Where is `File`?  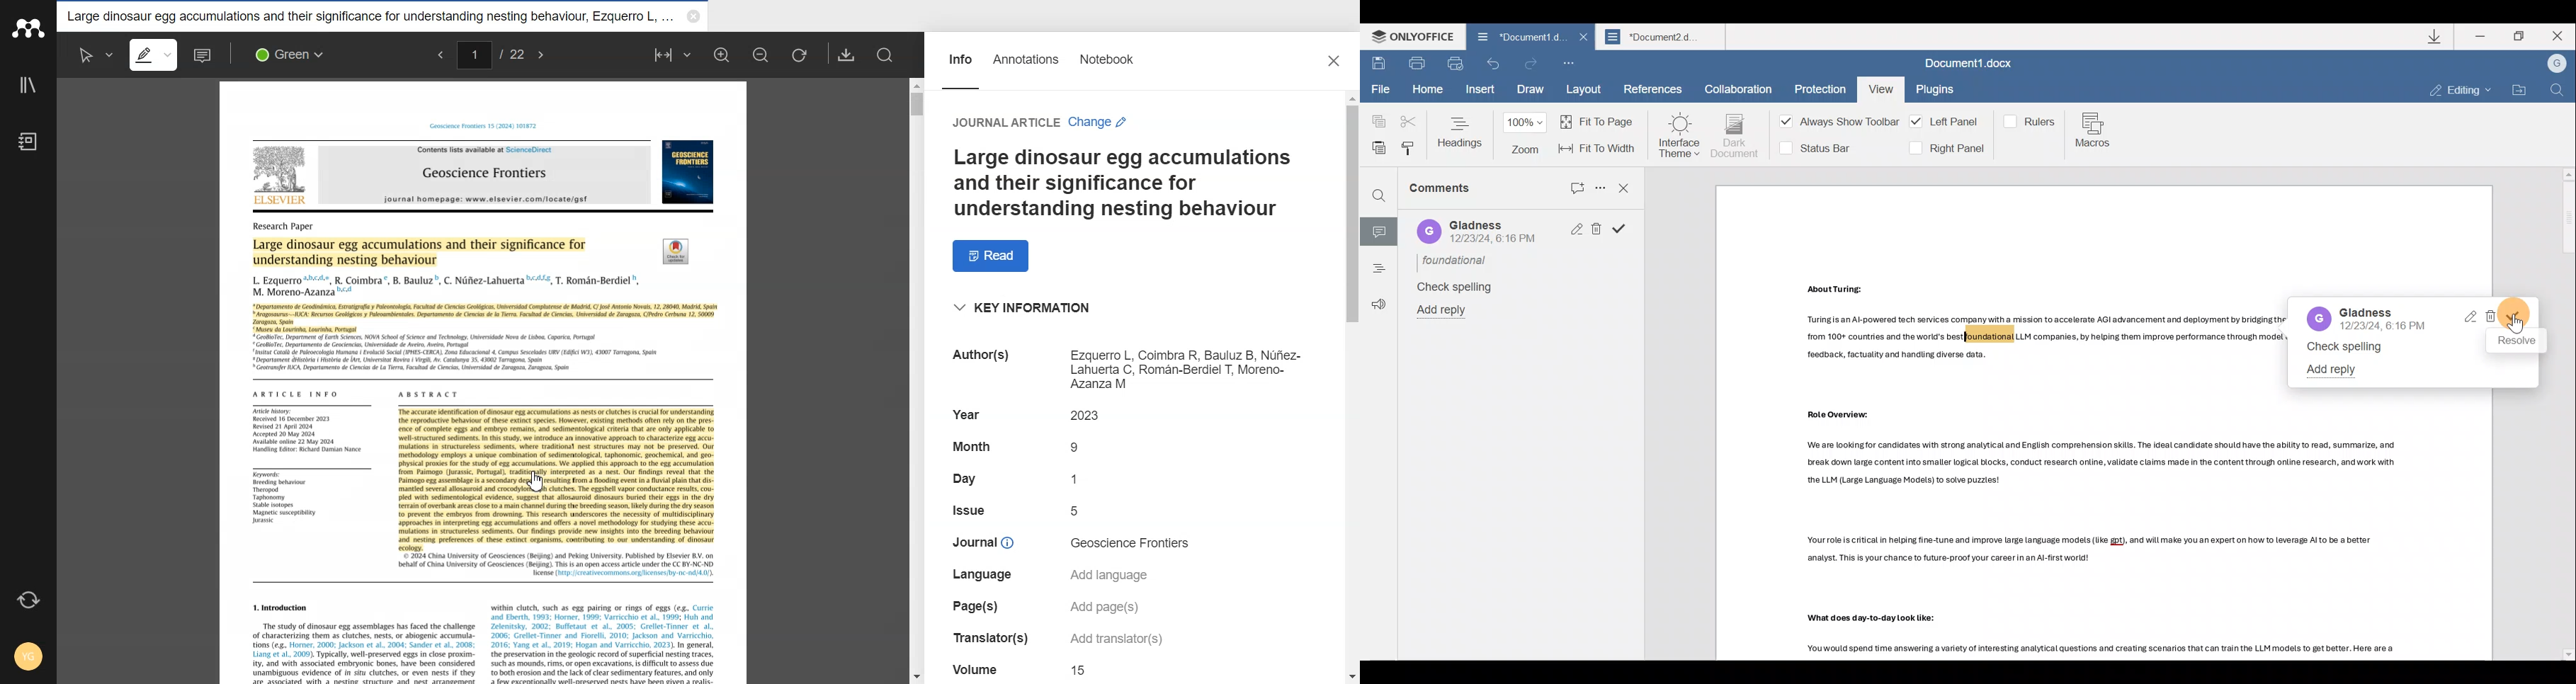
File is located at coordinates (1380, 91).